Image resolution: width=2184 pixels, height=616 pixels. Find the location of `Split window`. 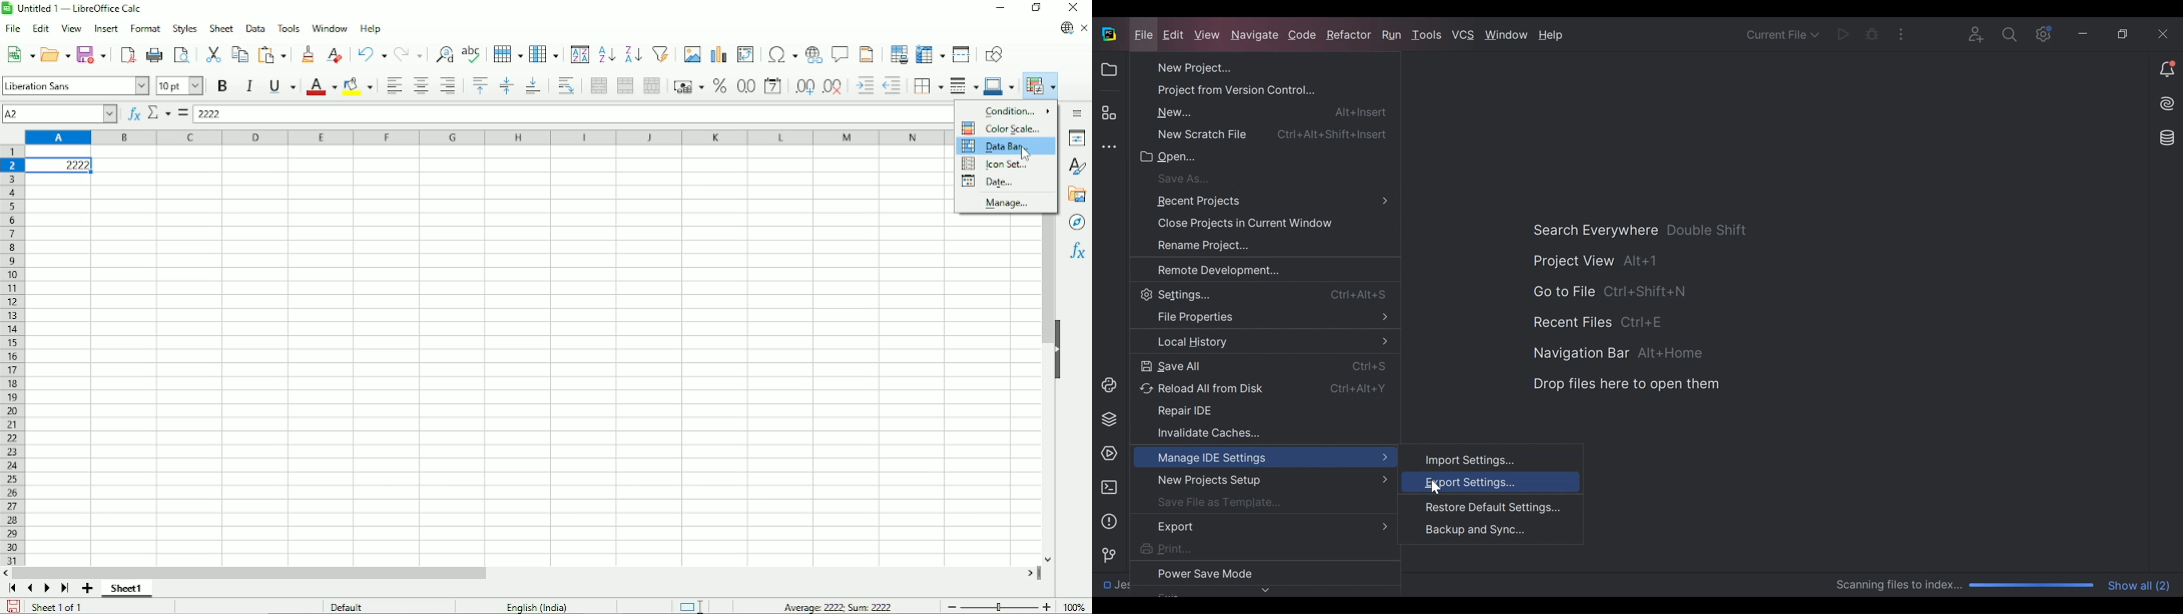

Split window is located at coordinates (961, 54).